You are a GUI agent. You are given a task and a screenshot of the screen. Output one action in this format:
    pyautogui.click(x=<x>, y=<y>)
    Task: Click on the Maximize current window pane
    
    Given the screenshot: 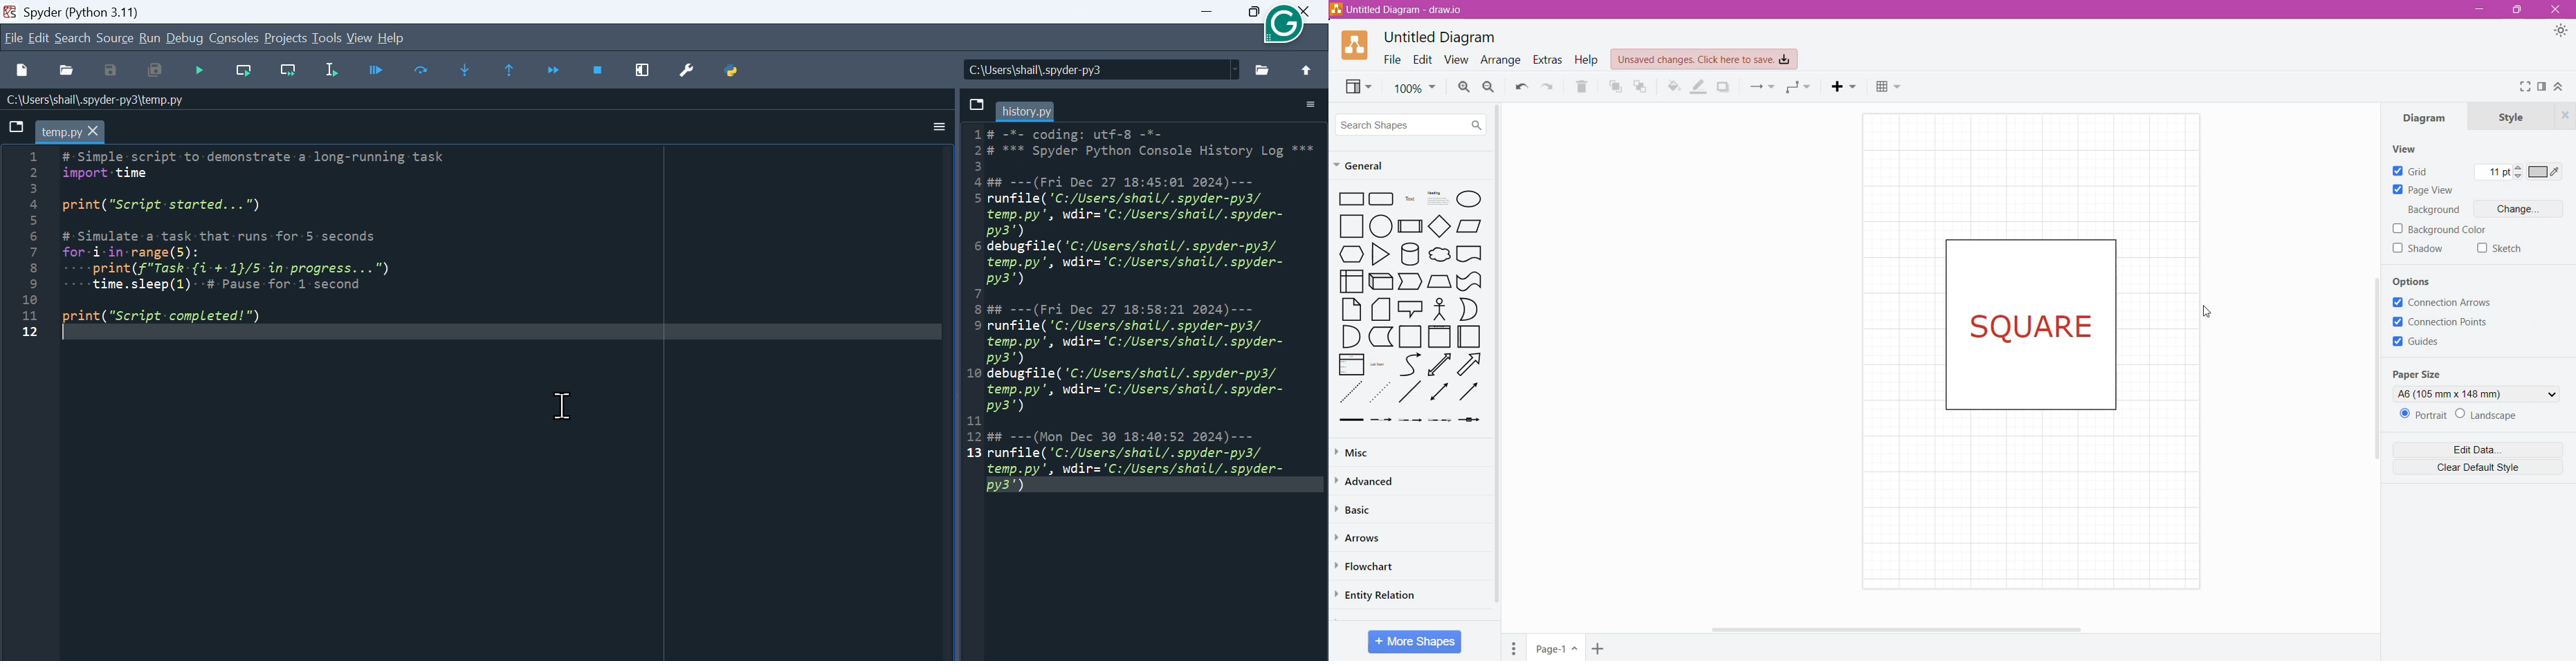 What is the action you would take?
    pyautogui.click(x=647, y=71)
    